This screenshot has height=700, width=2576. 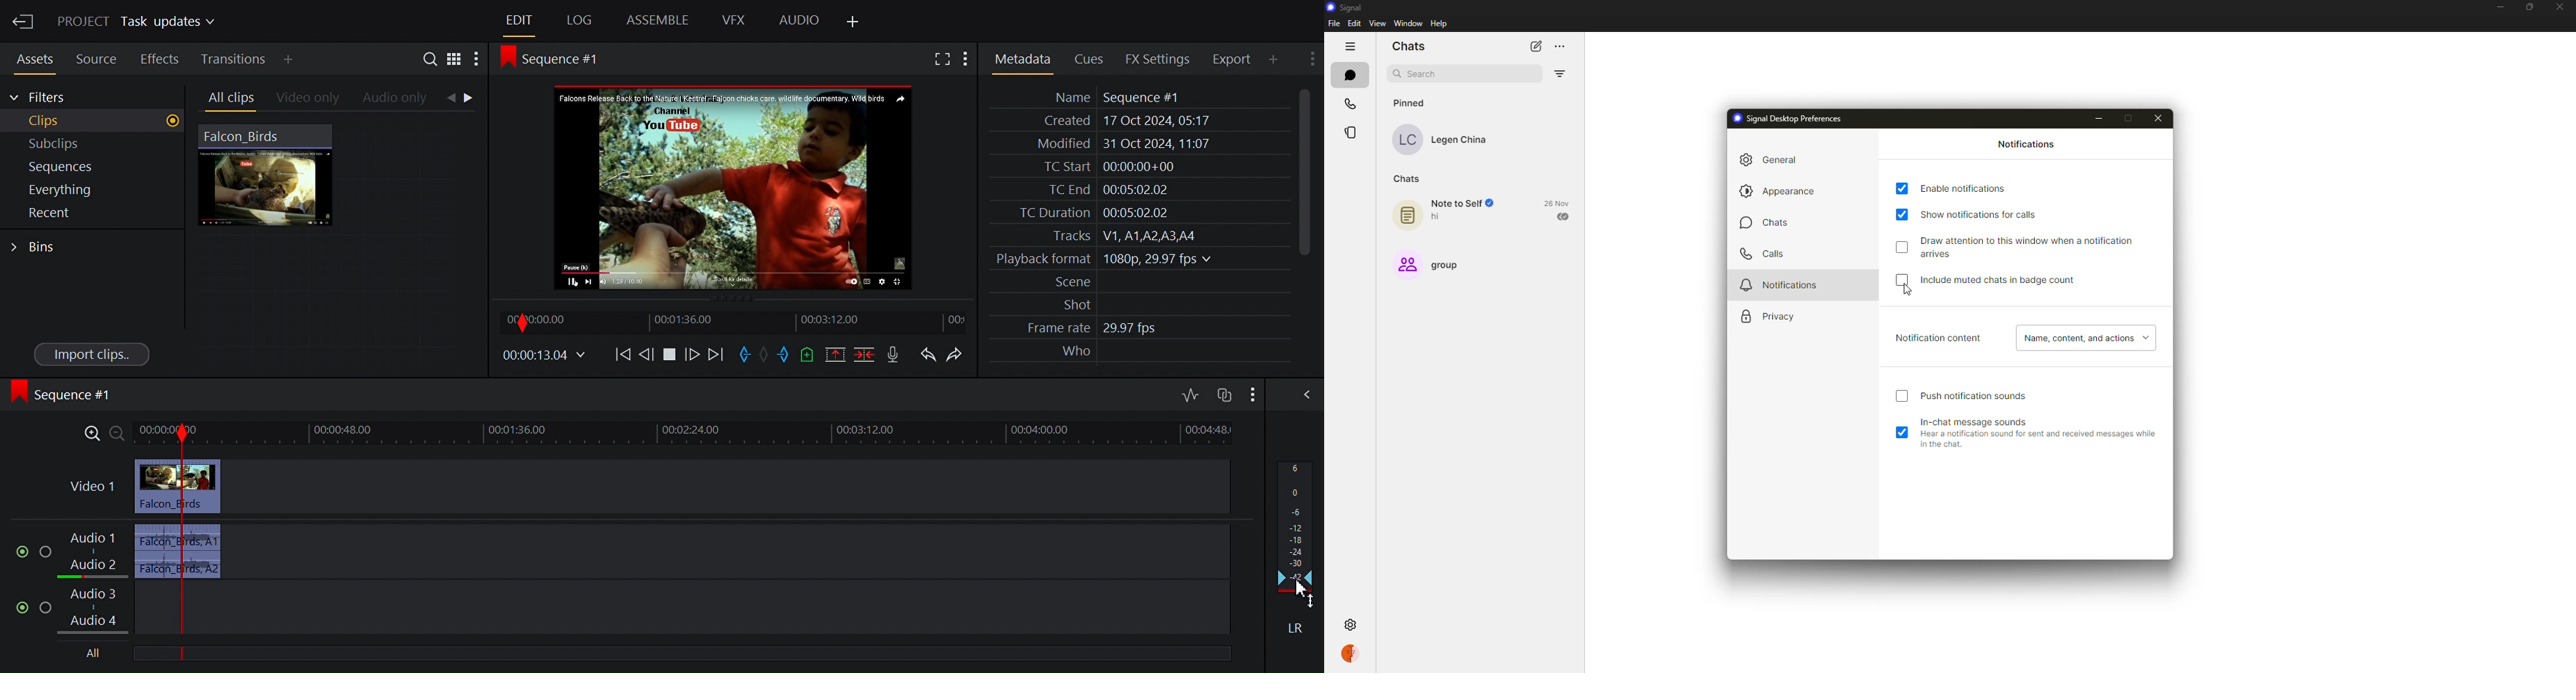 What do you see at coordinates (1407, 265) in the screenshot?
I see `Group Icon` at bounding box center [1407, 265].